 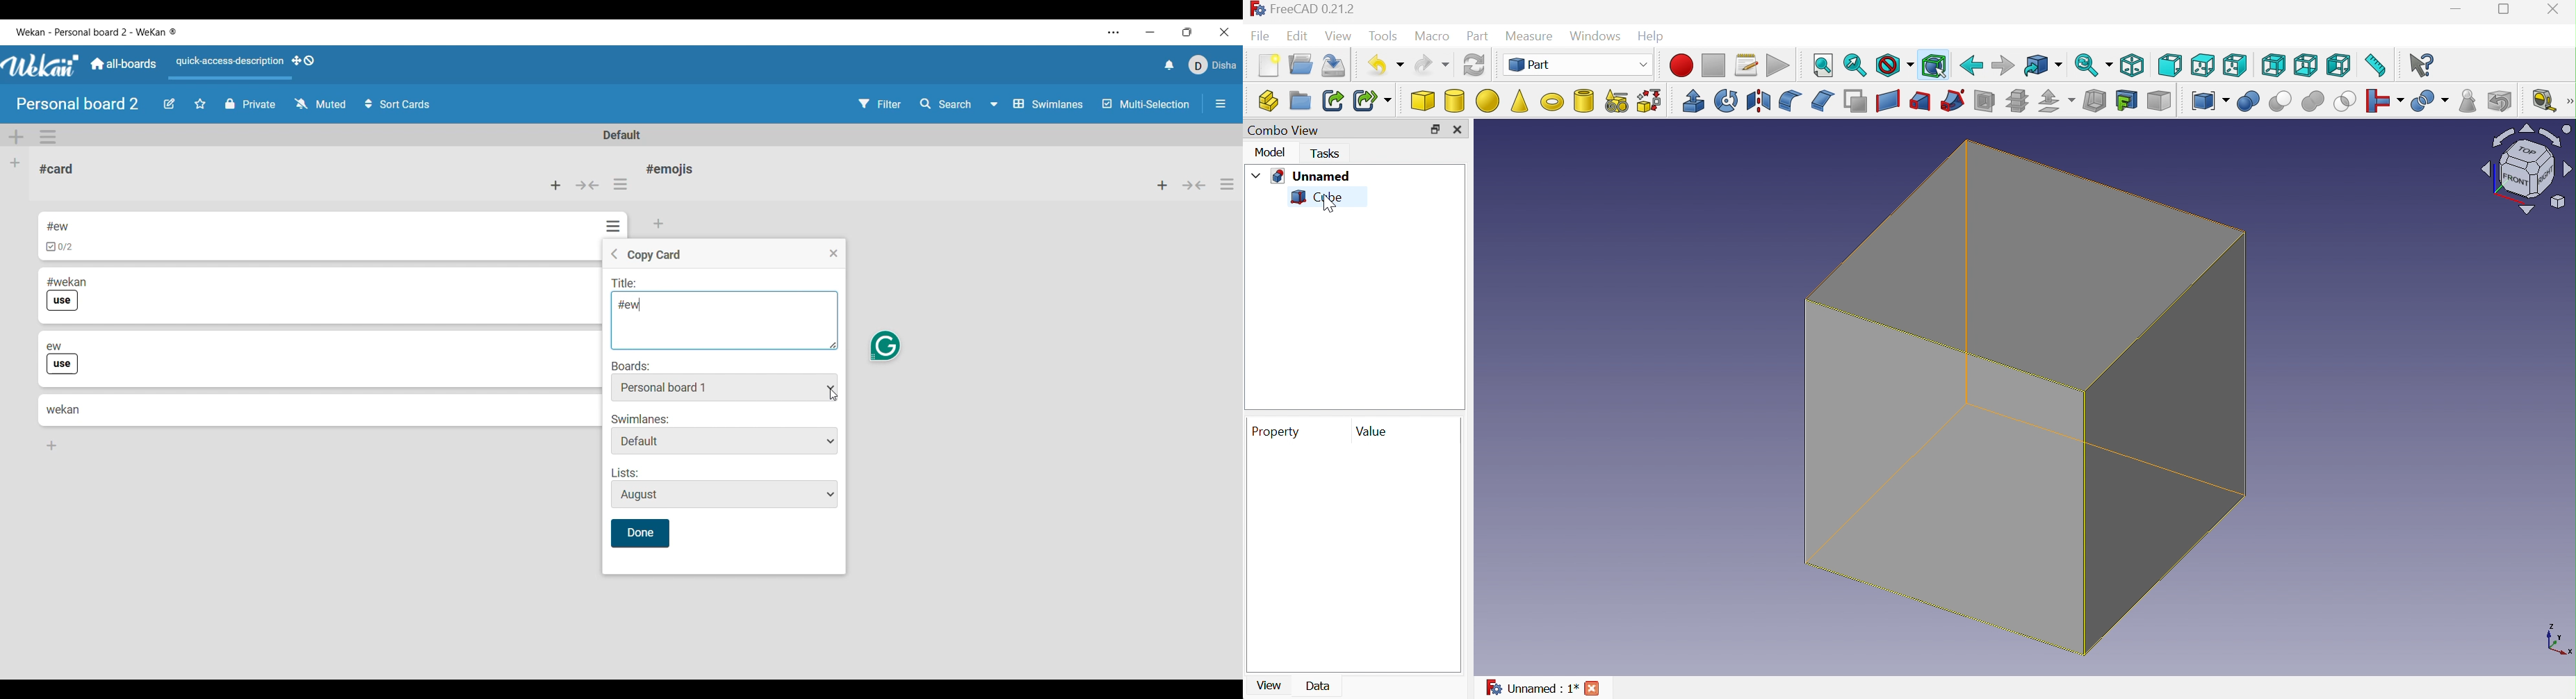 What do you see at coordinates (1438, 131) in the screenshot?
I see `Restore down` at bounding box center [1438, 131].